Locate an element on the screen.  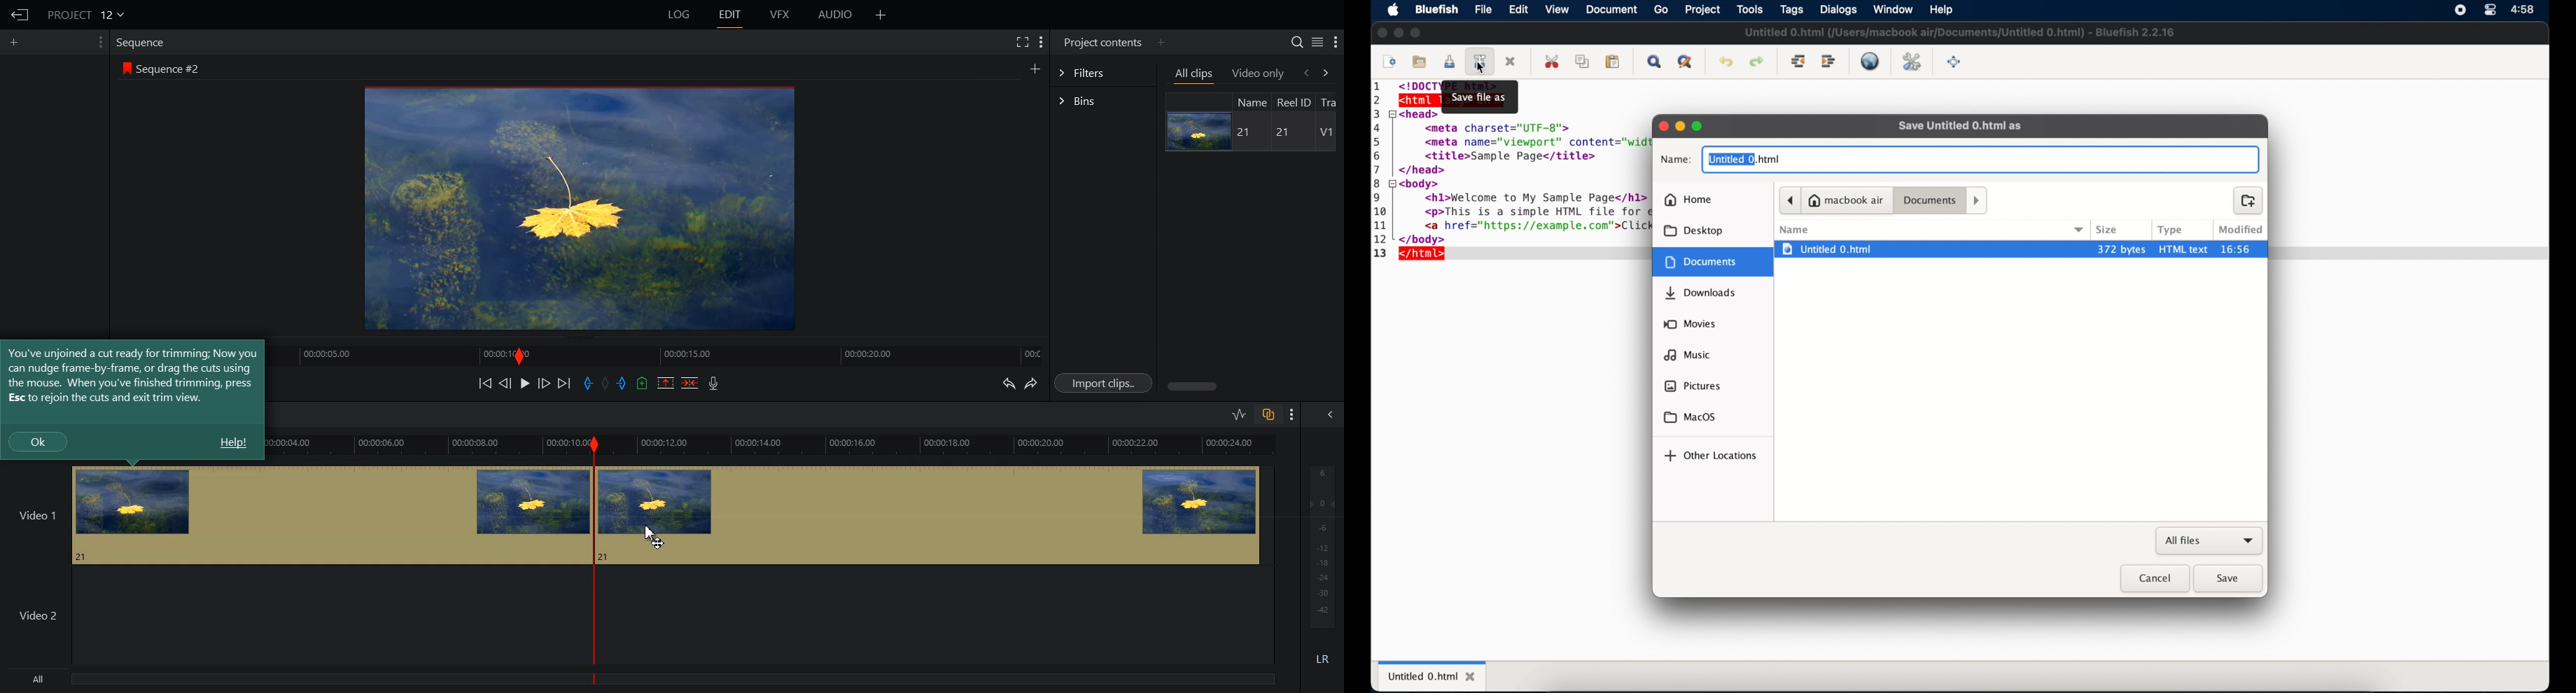
Bins is located at coordinates (1103, 101).